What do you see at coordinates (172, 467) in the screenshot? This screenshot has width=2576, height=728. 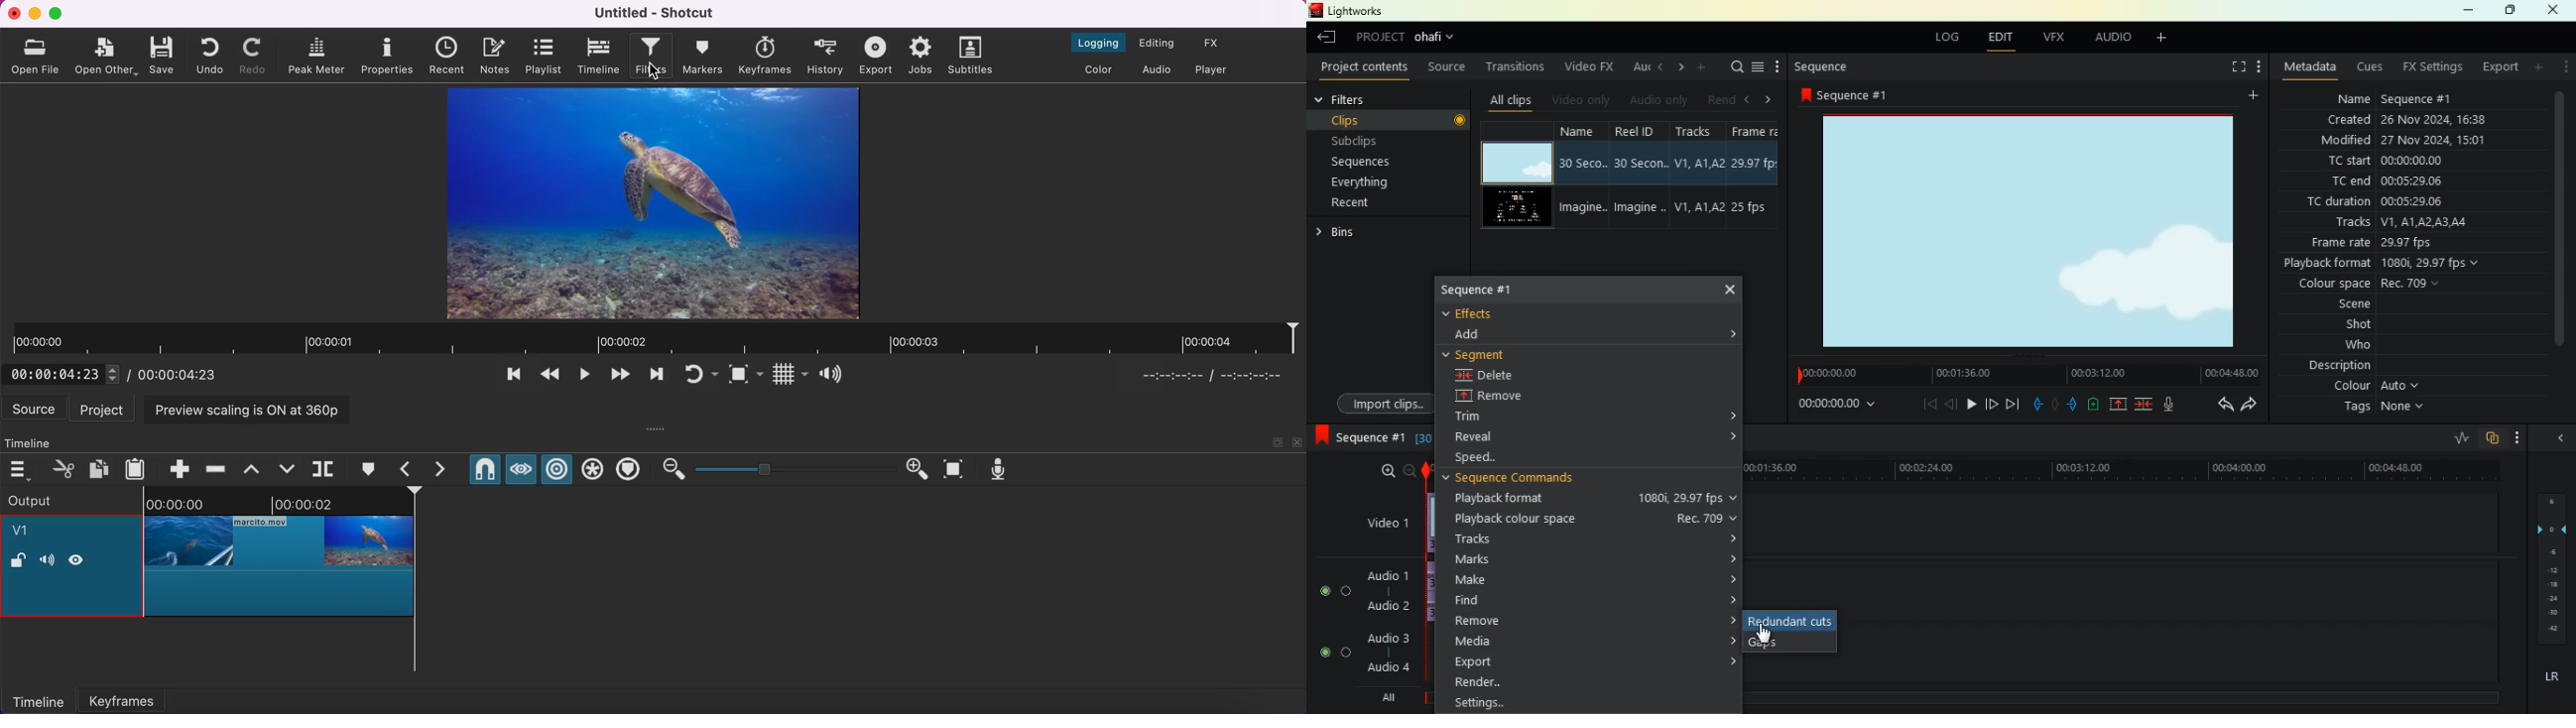 I see `append` at bounding box center [172, 467].